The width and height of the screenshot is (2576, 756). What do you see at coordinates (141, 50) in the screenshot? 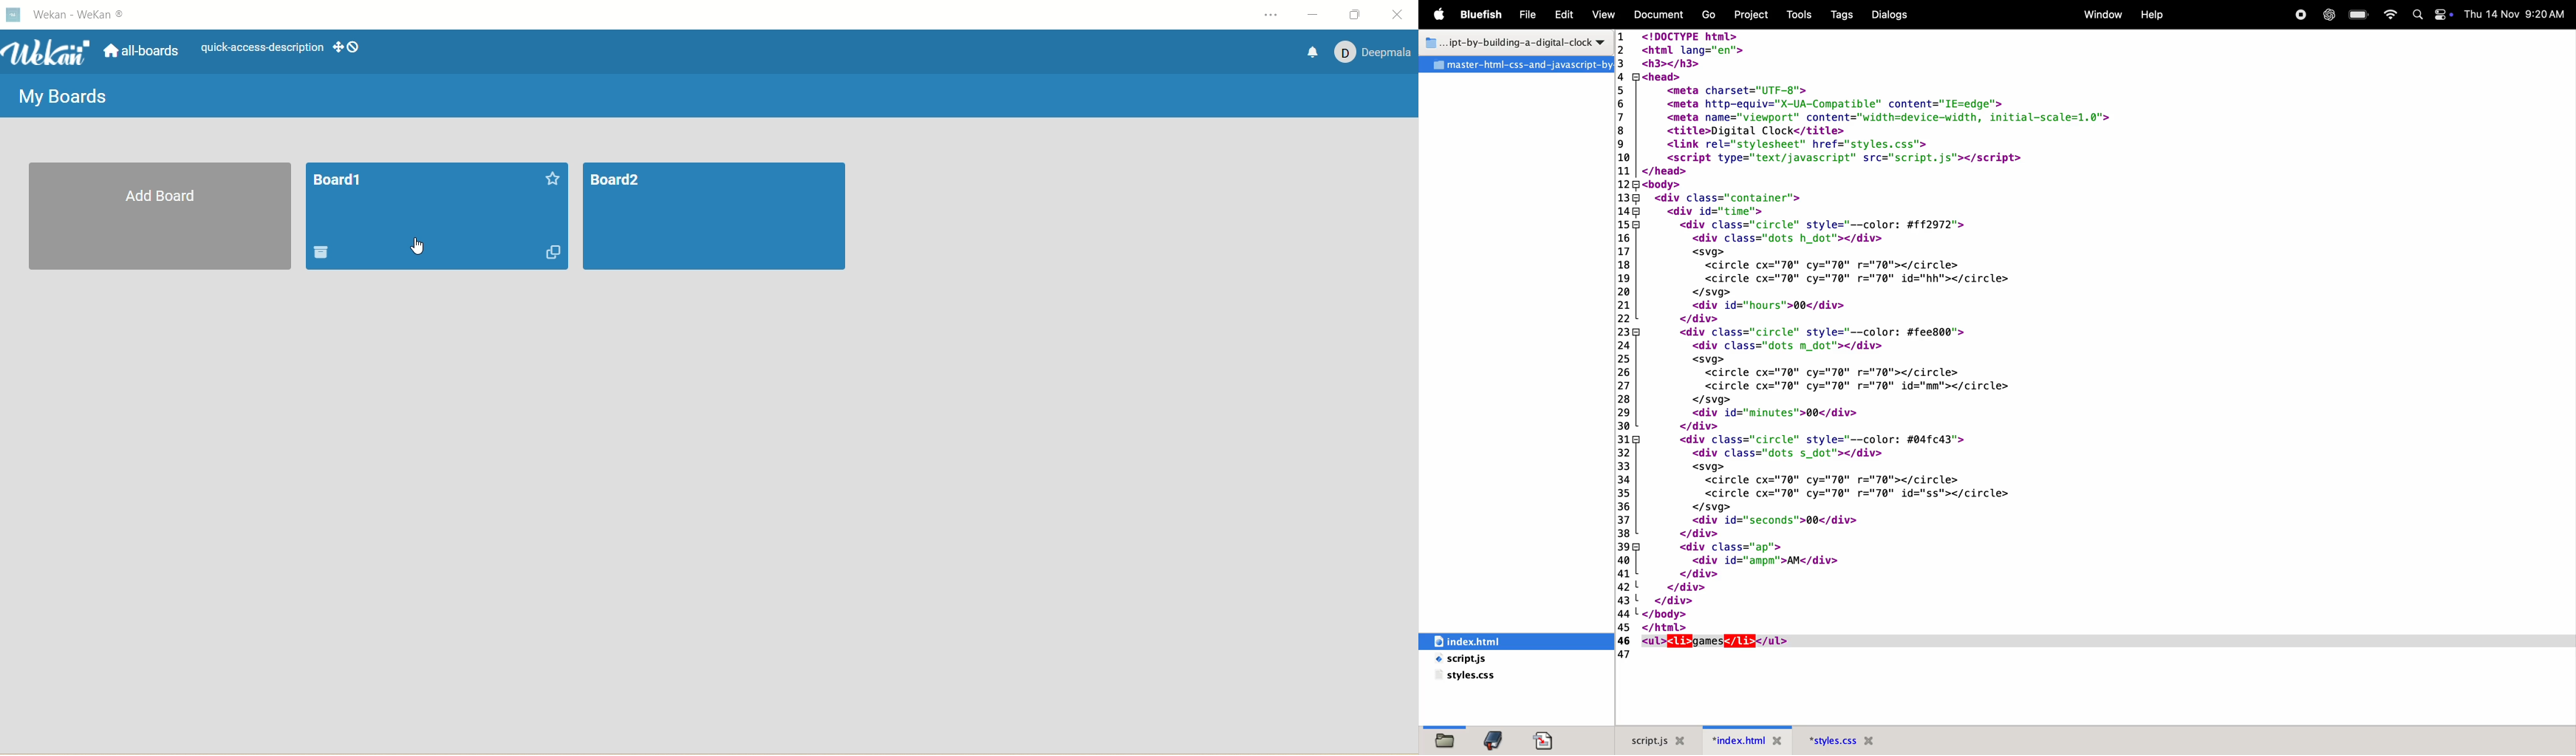
I see `all boards` at bounding box center [141, 50].